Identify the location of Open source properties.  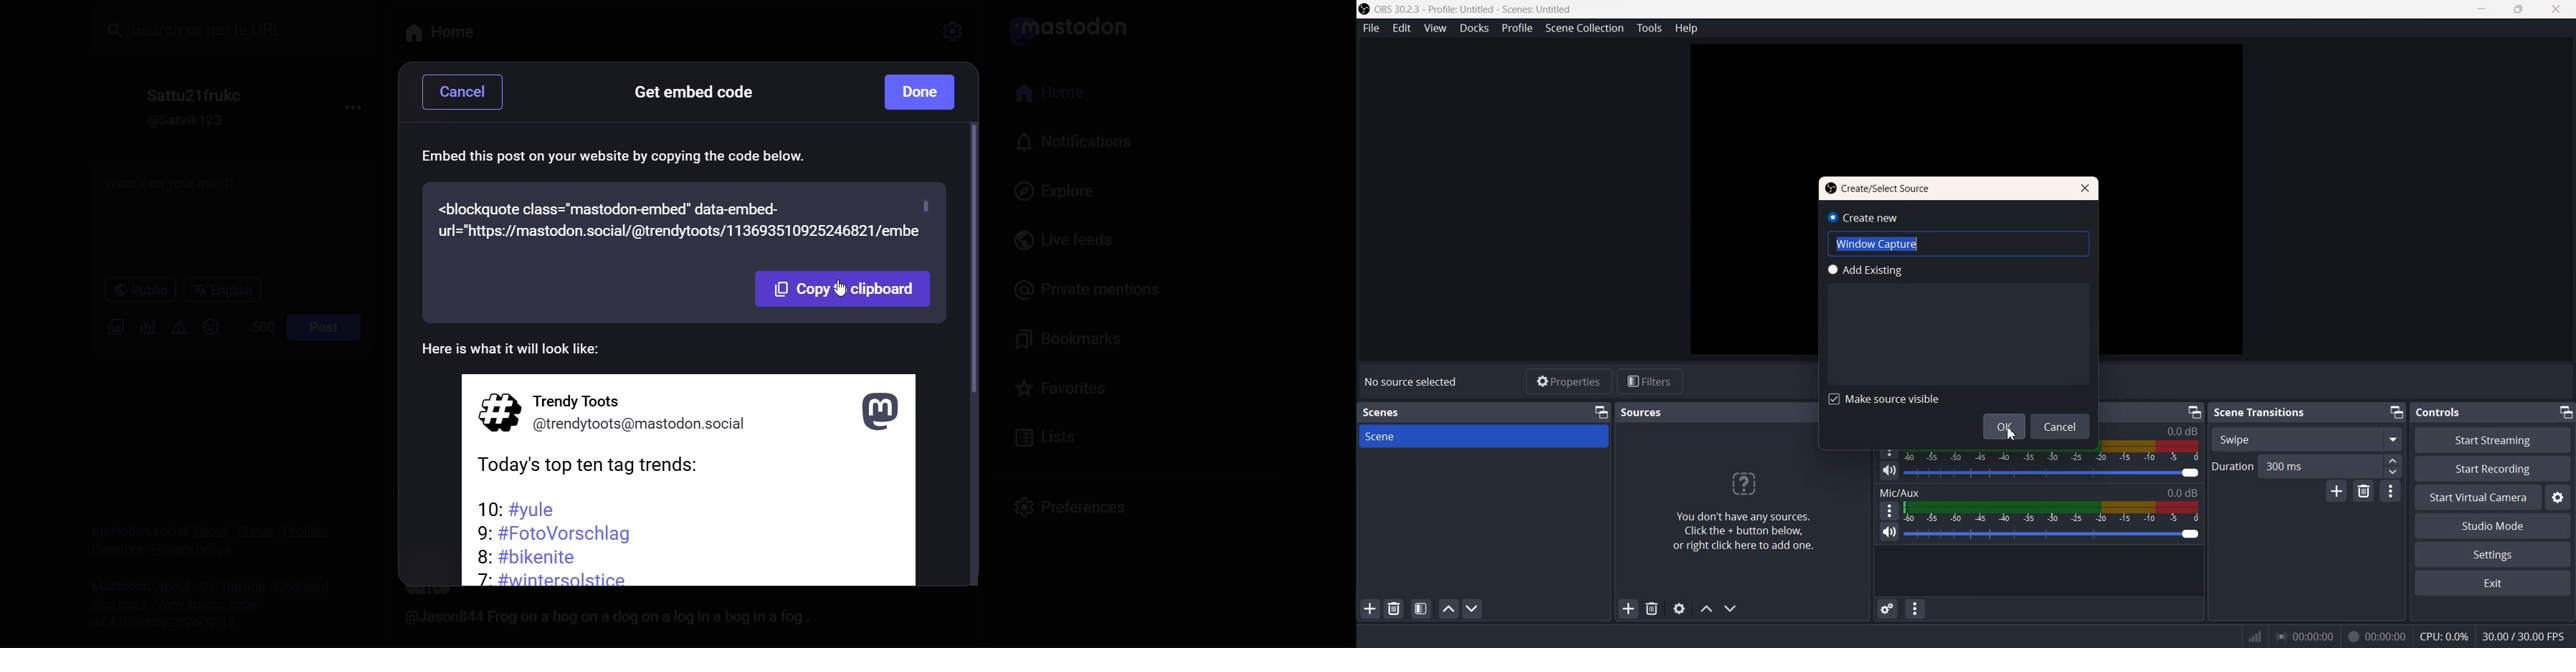
(1679, 608).